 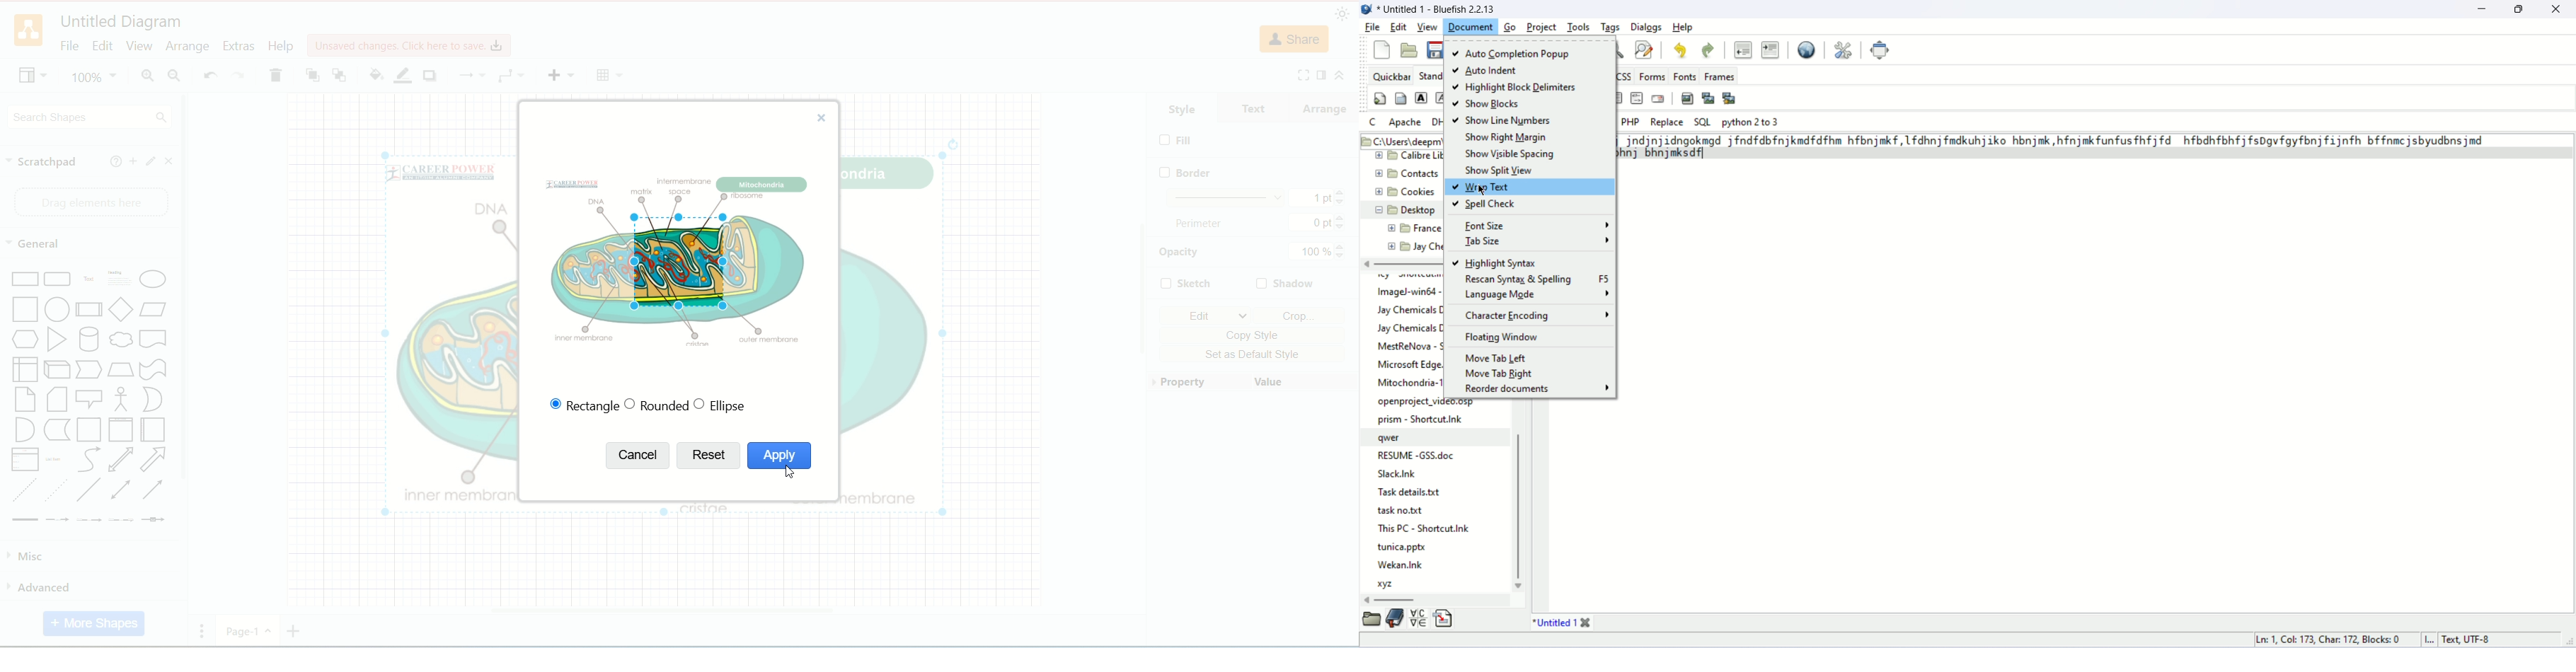 What do you see at coordinates (1530, 187) in the screenshot?
I see `wrap text` at bounding box center [1530, 187].